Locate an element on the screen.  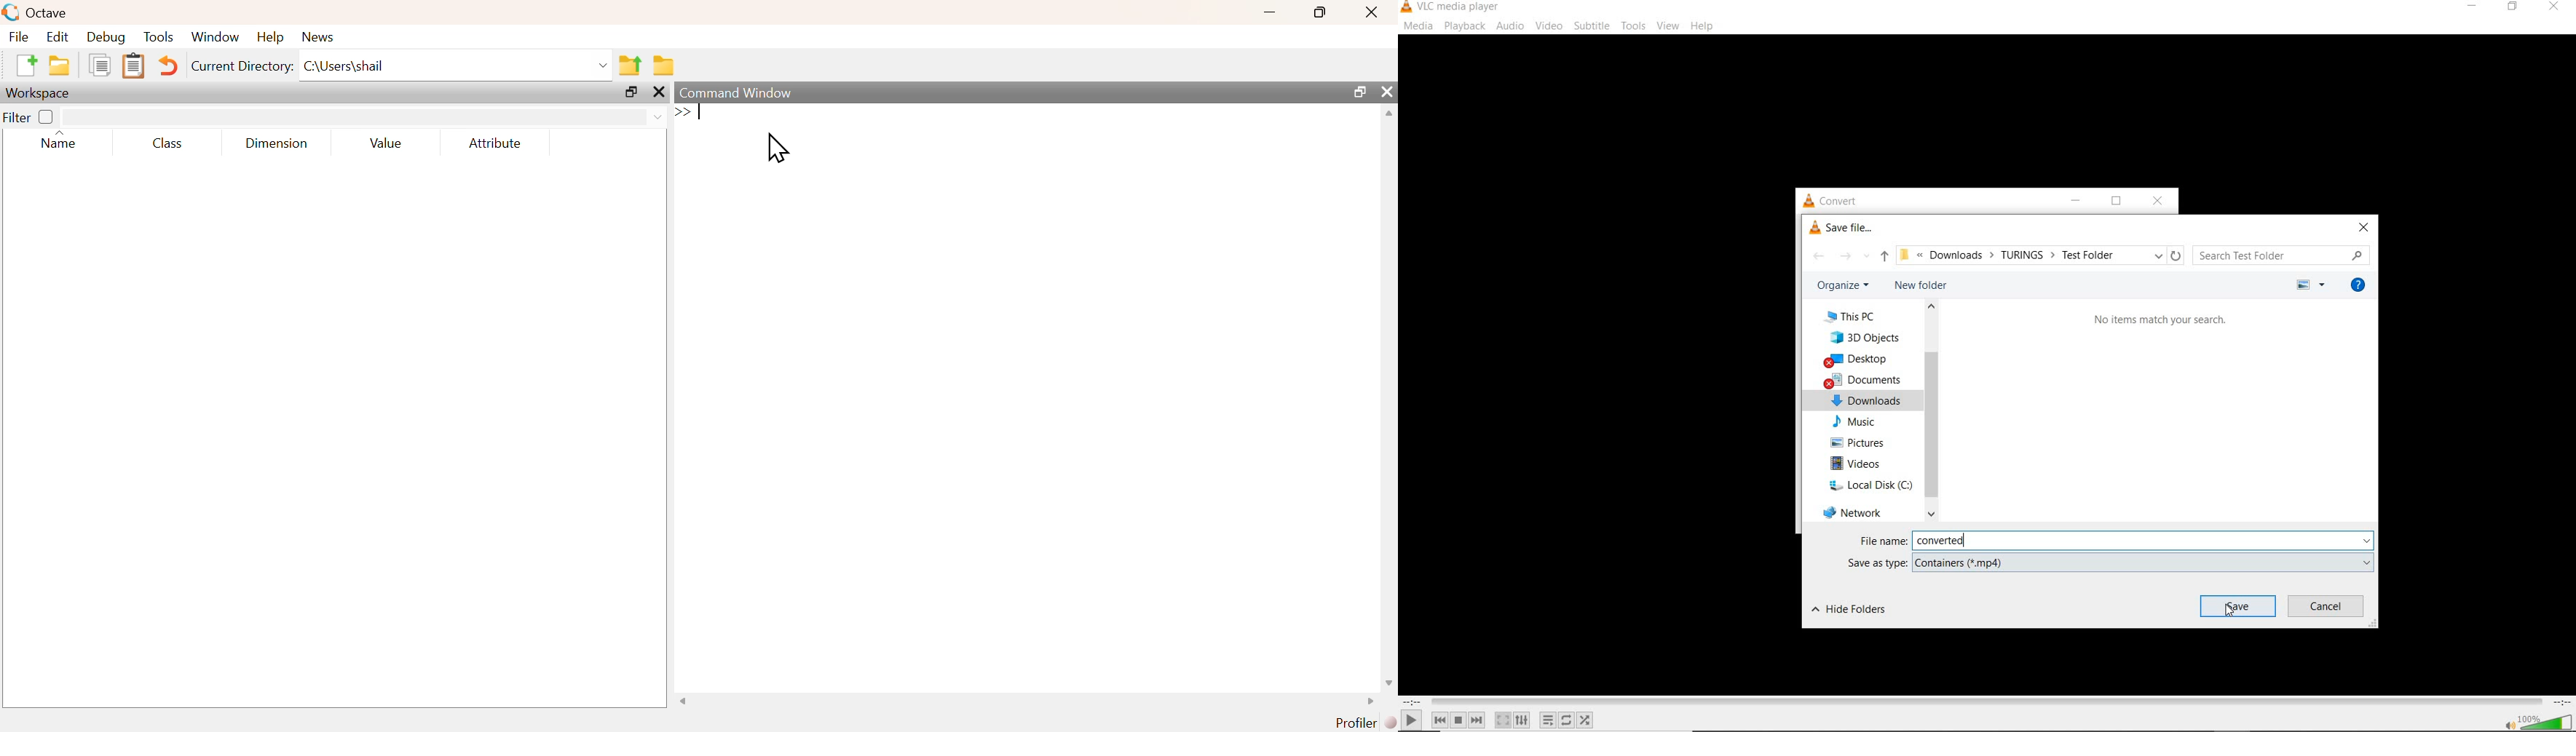
Browse directories is located at coordinates (665, 66).